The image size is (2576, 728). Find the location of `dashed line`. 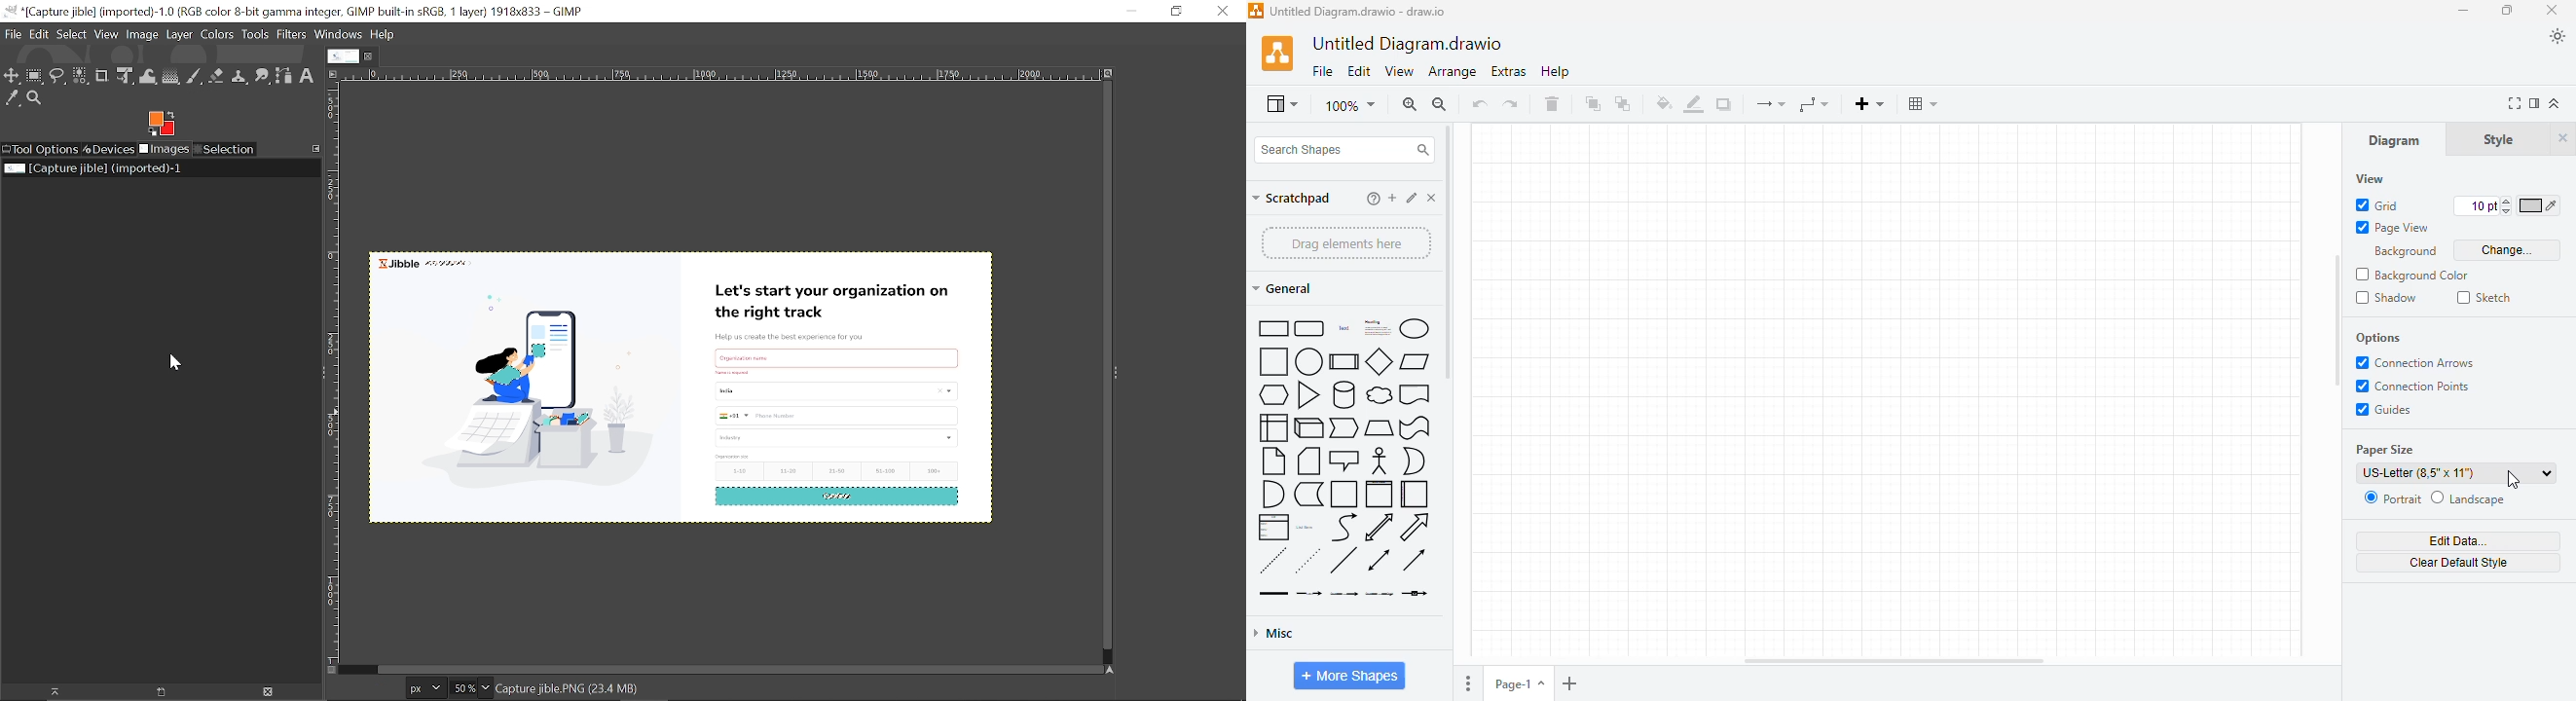

dashed line is located at coordinates (1272, 560).